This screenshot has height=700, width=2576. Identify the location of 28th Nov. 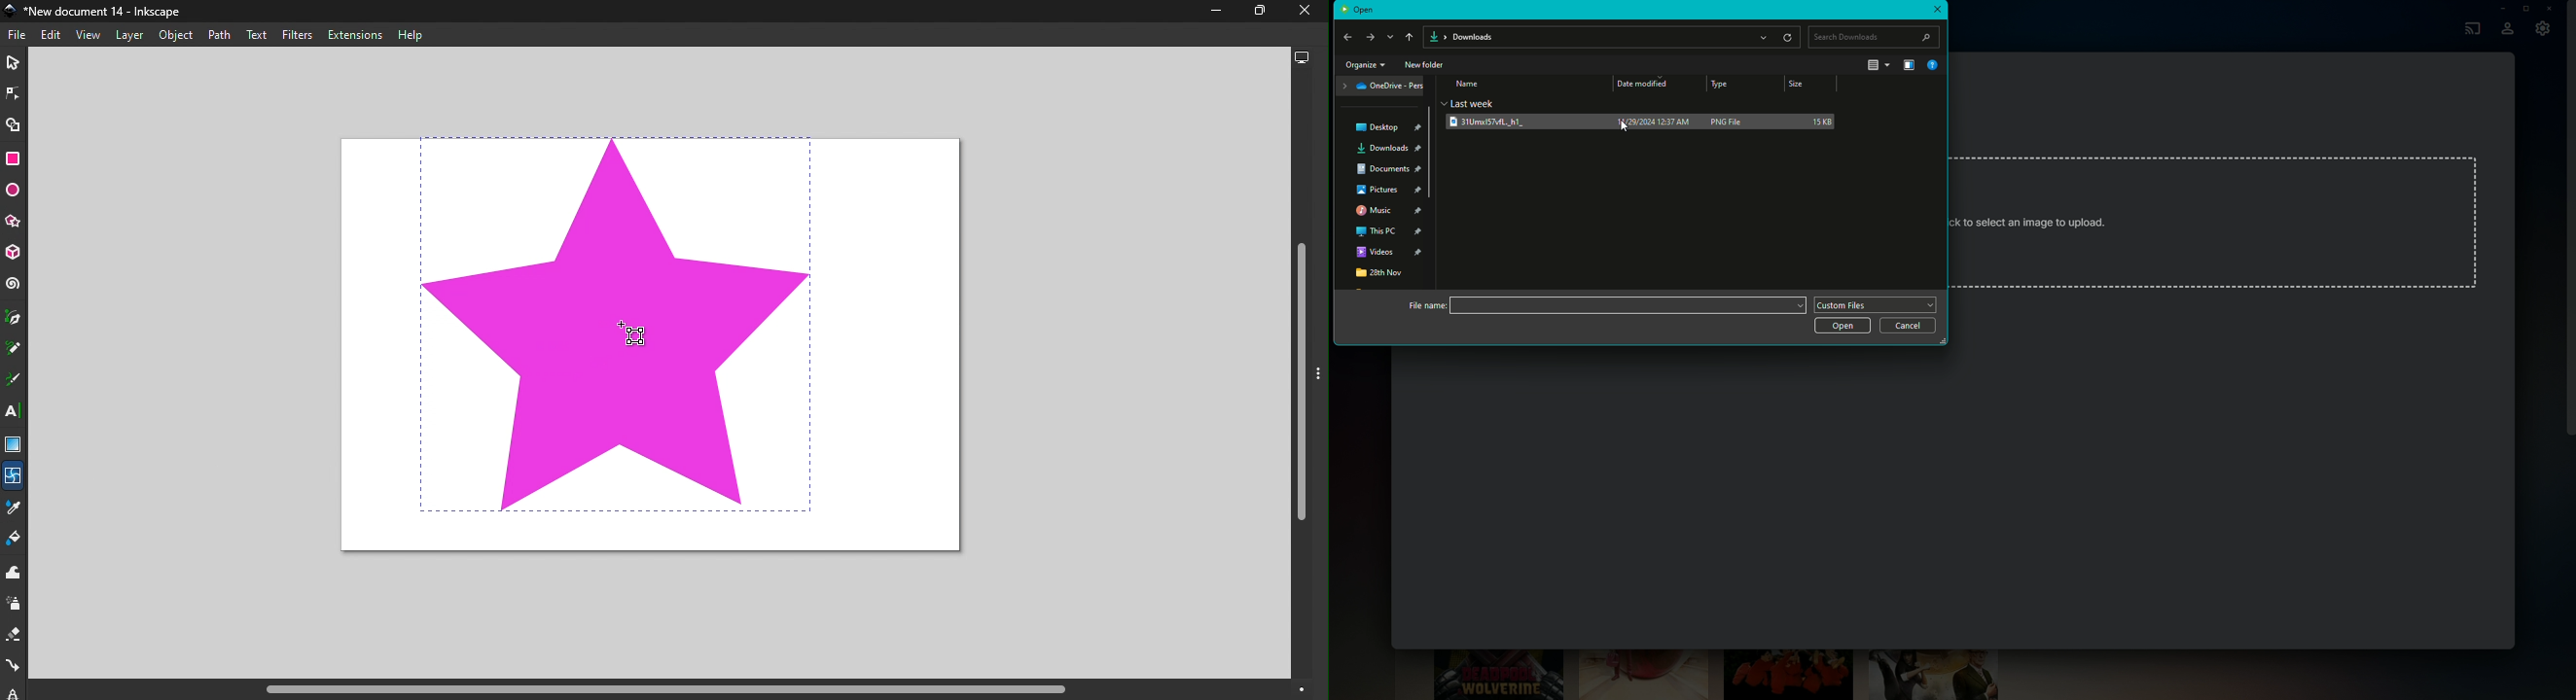
(1380, 275).